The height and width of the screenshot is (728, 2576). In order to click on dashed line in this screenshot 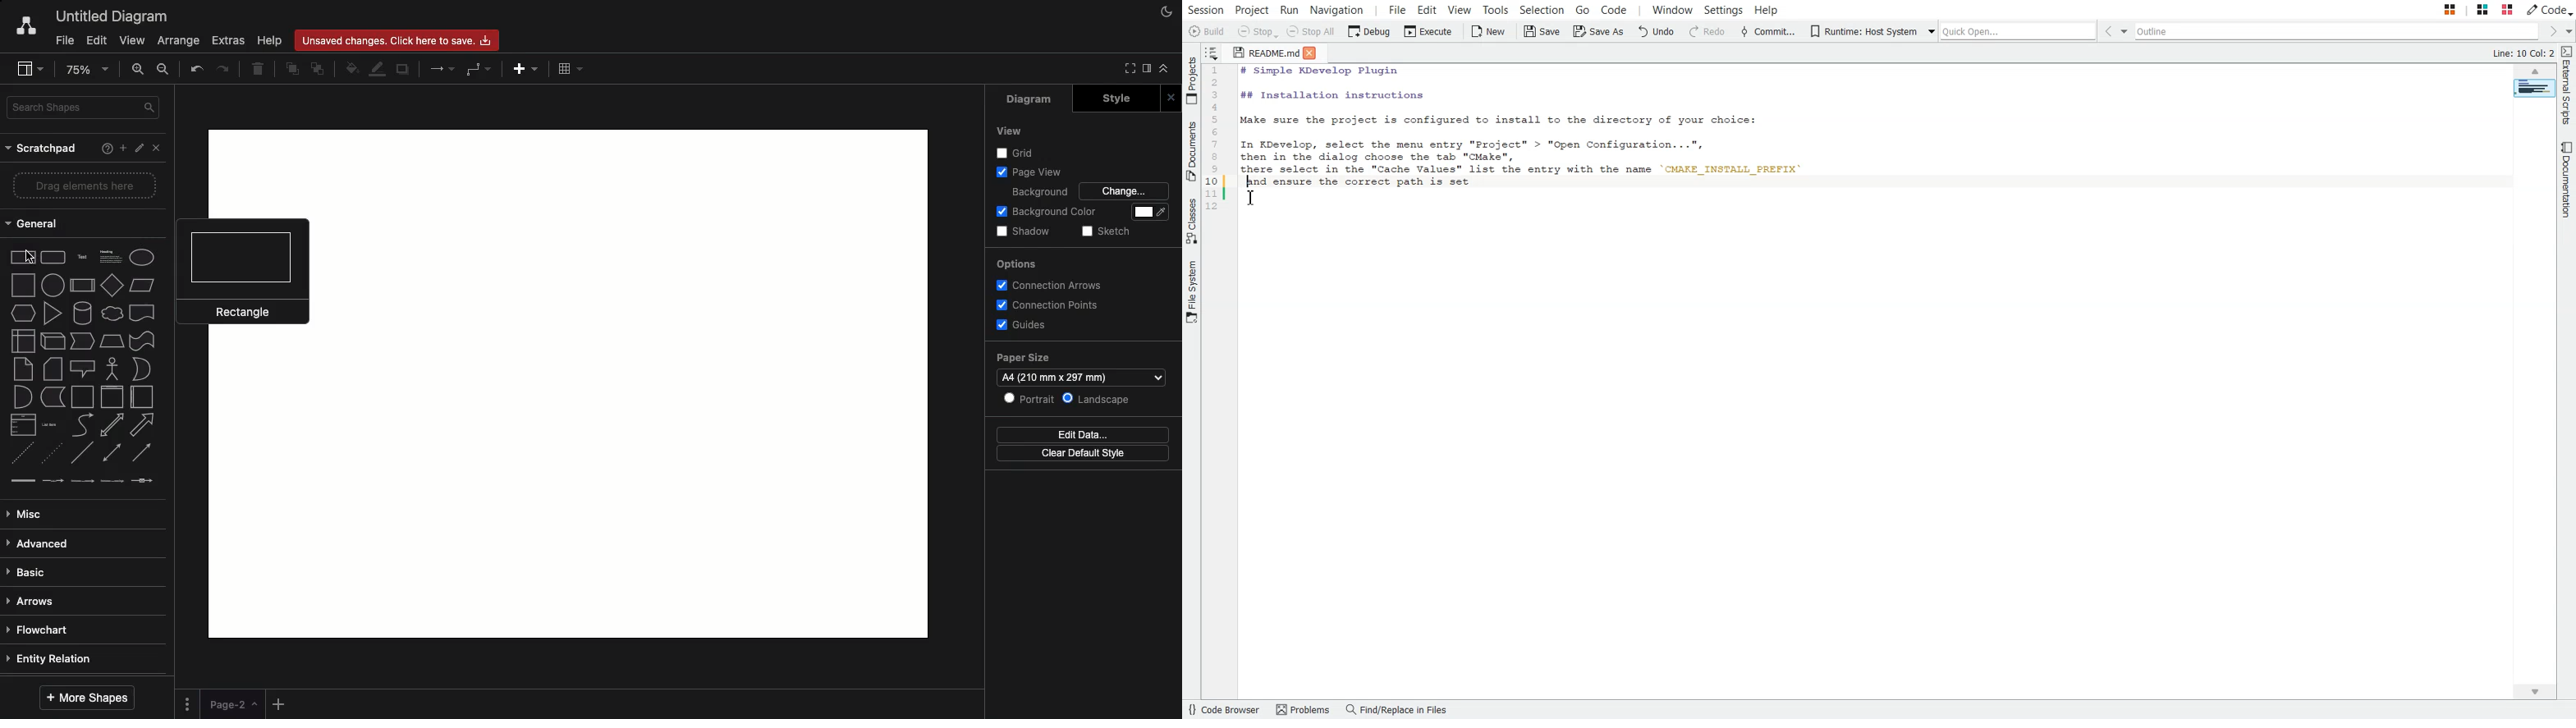, I will do `click(19, 452)`.